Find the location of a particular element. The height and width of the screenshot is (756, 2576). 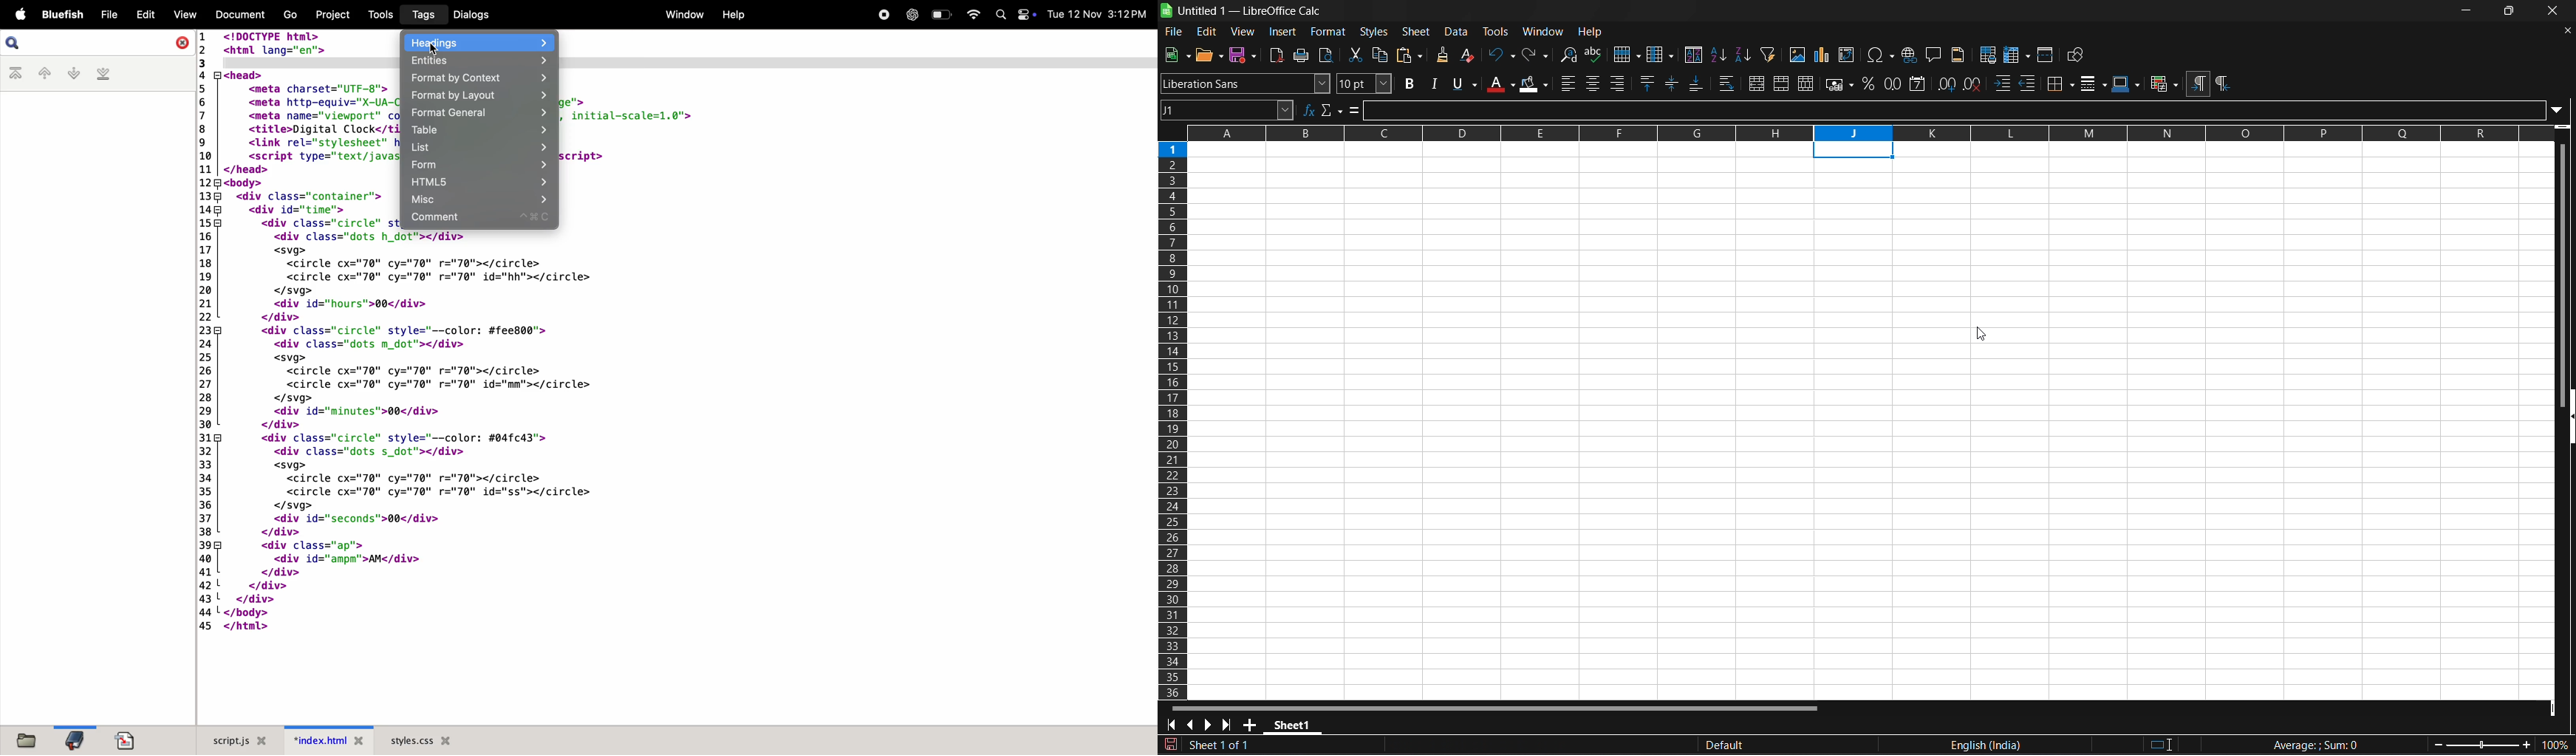

maximize is located at coordinates (2507, 12).